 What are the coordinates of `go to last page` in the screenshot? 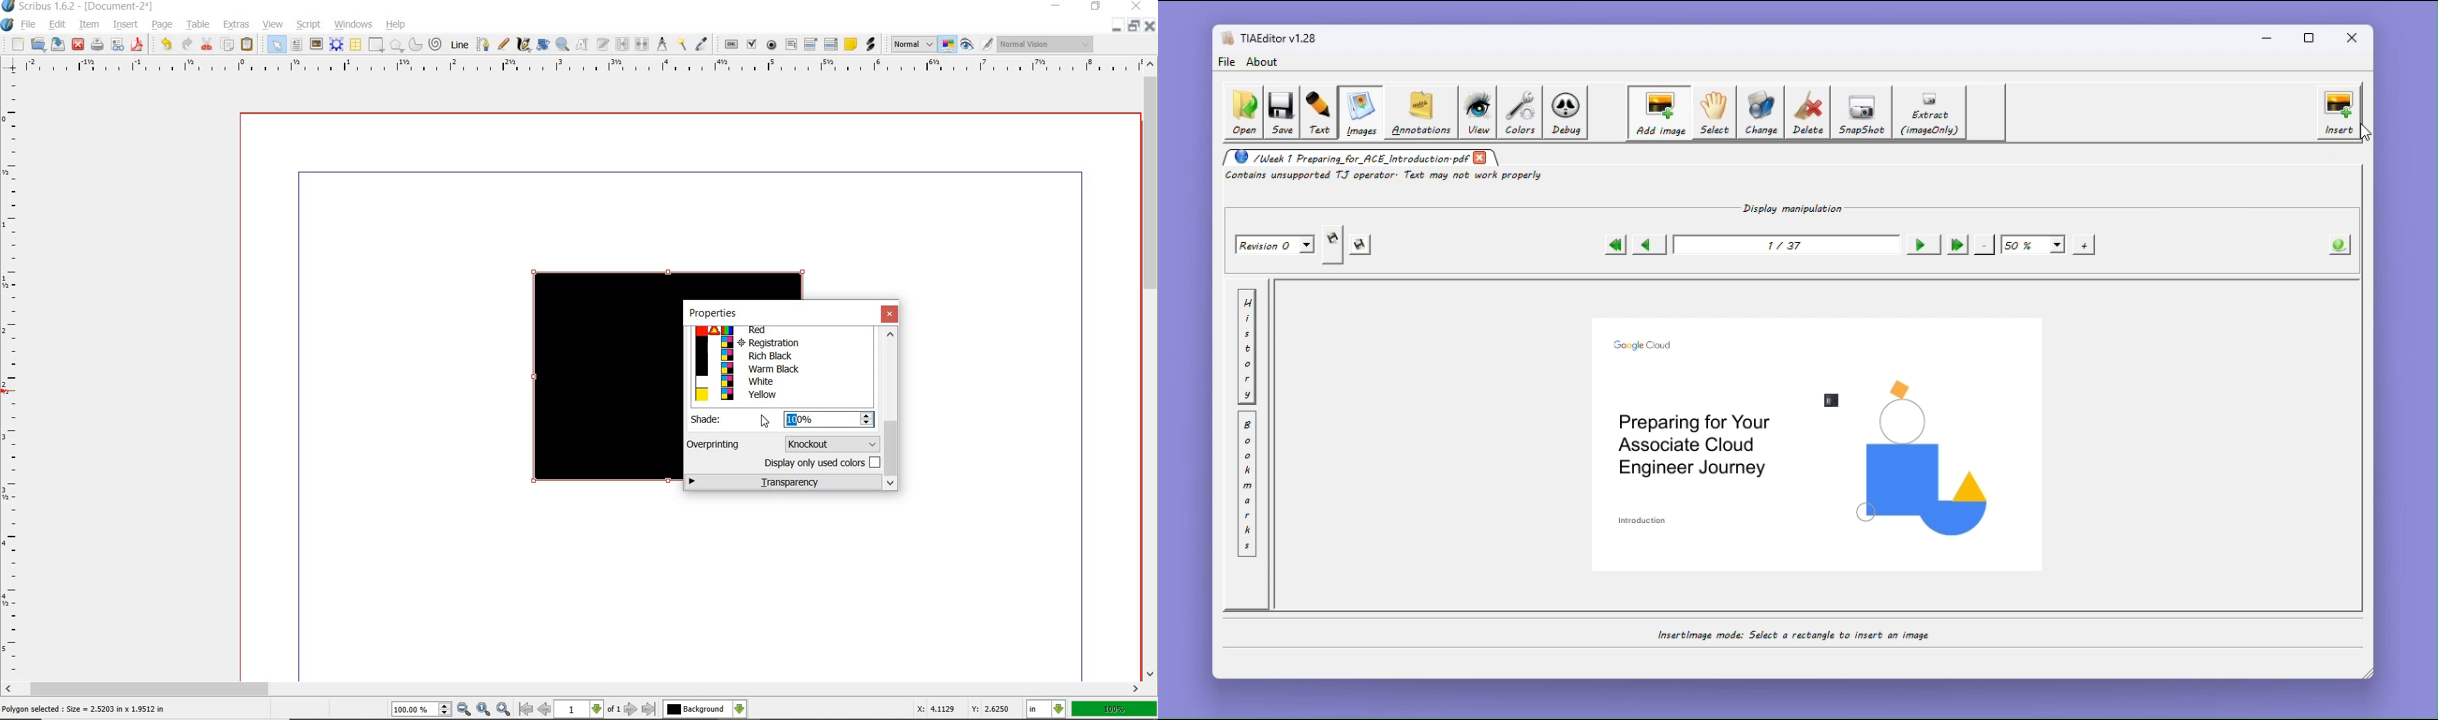 It's located at (650, 708).